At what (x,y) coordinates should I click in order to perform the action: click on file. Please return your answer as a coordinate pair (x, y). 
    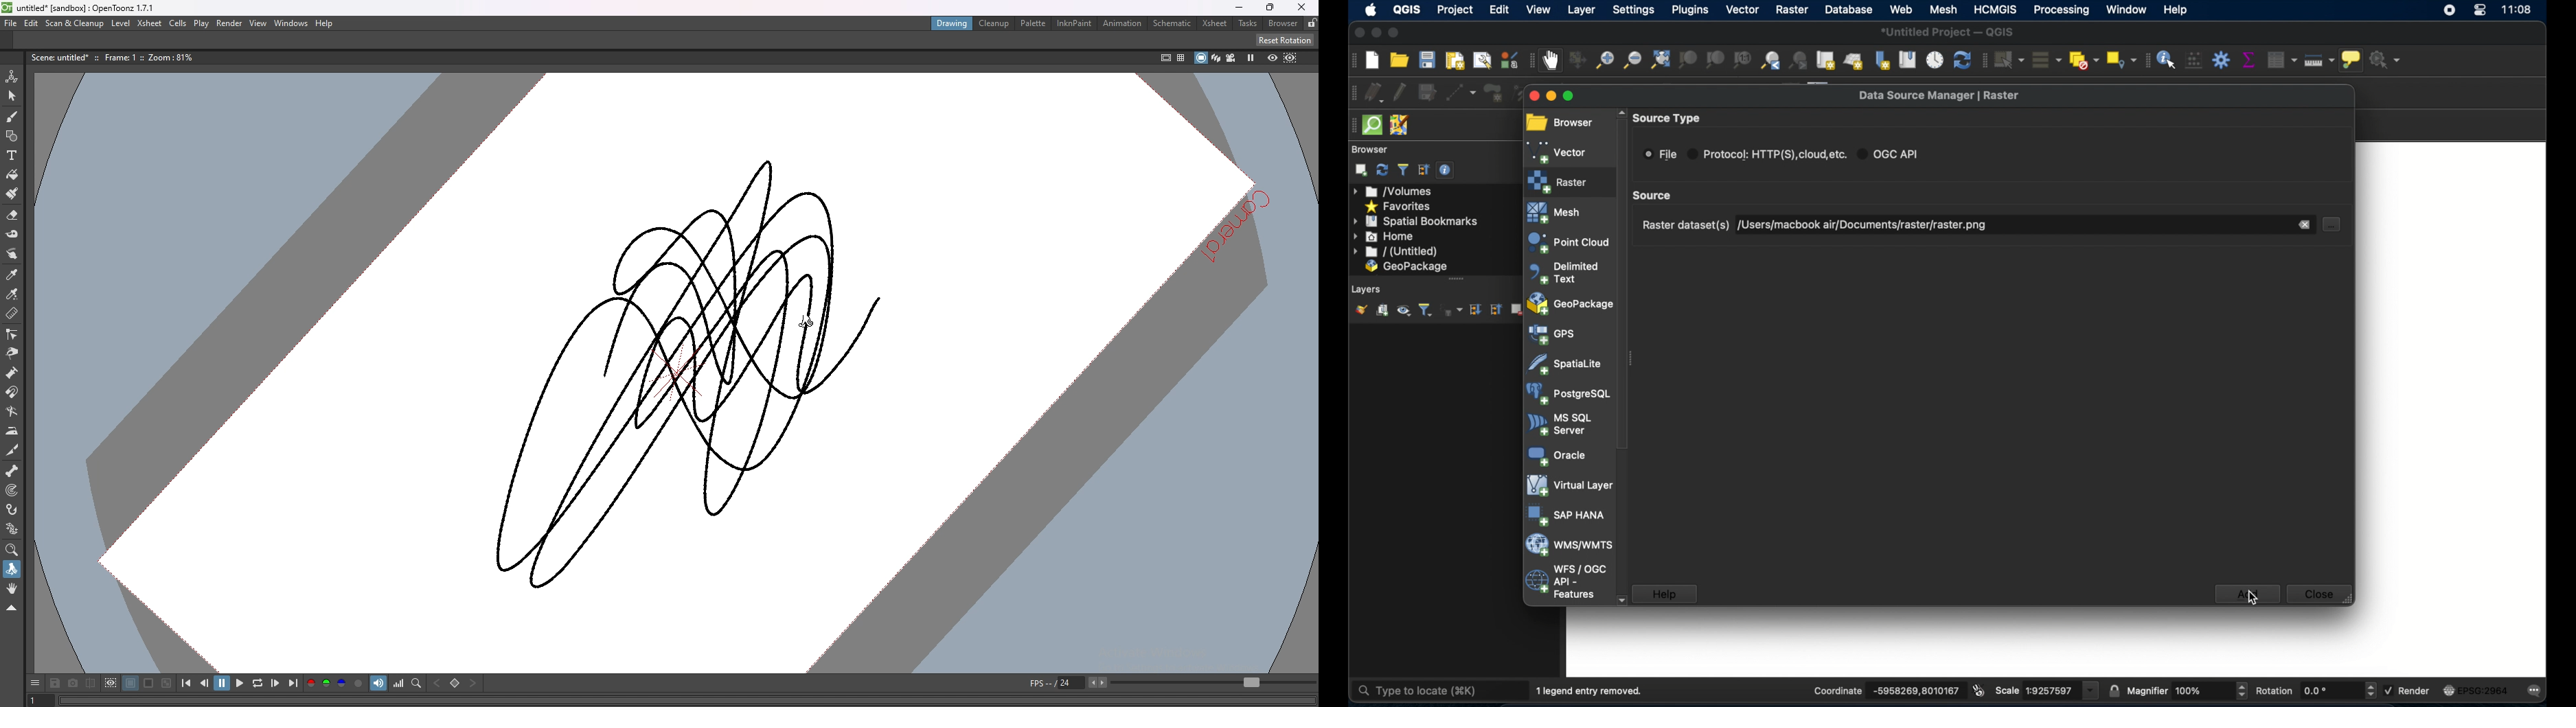
    Looking at the image, I should click on (10, 23).